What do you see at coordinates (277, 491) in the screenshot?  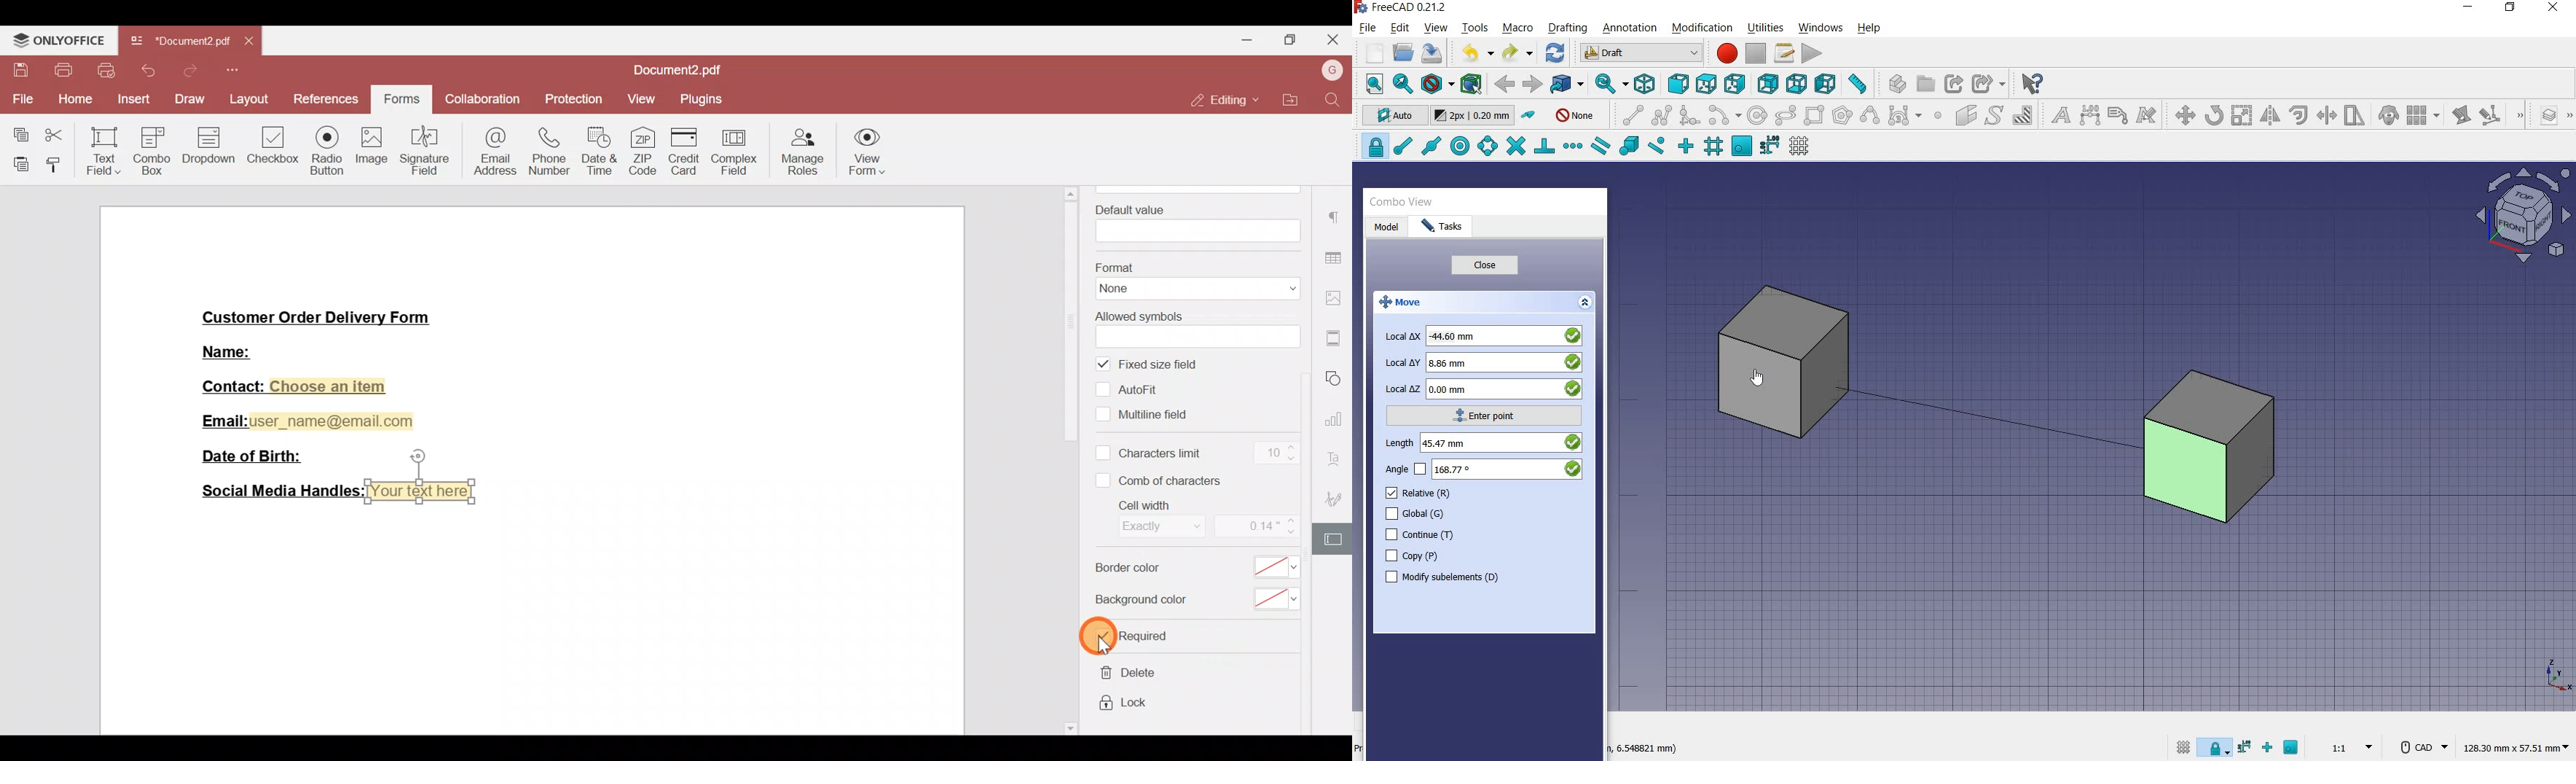 I see `Social Media Handles` at bounding box center [277, 491].